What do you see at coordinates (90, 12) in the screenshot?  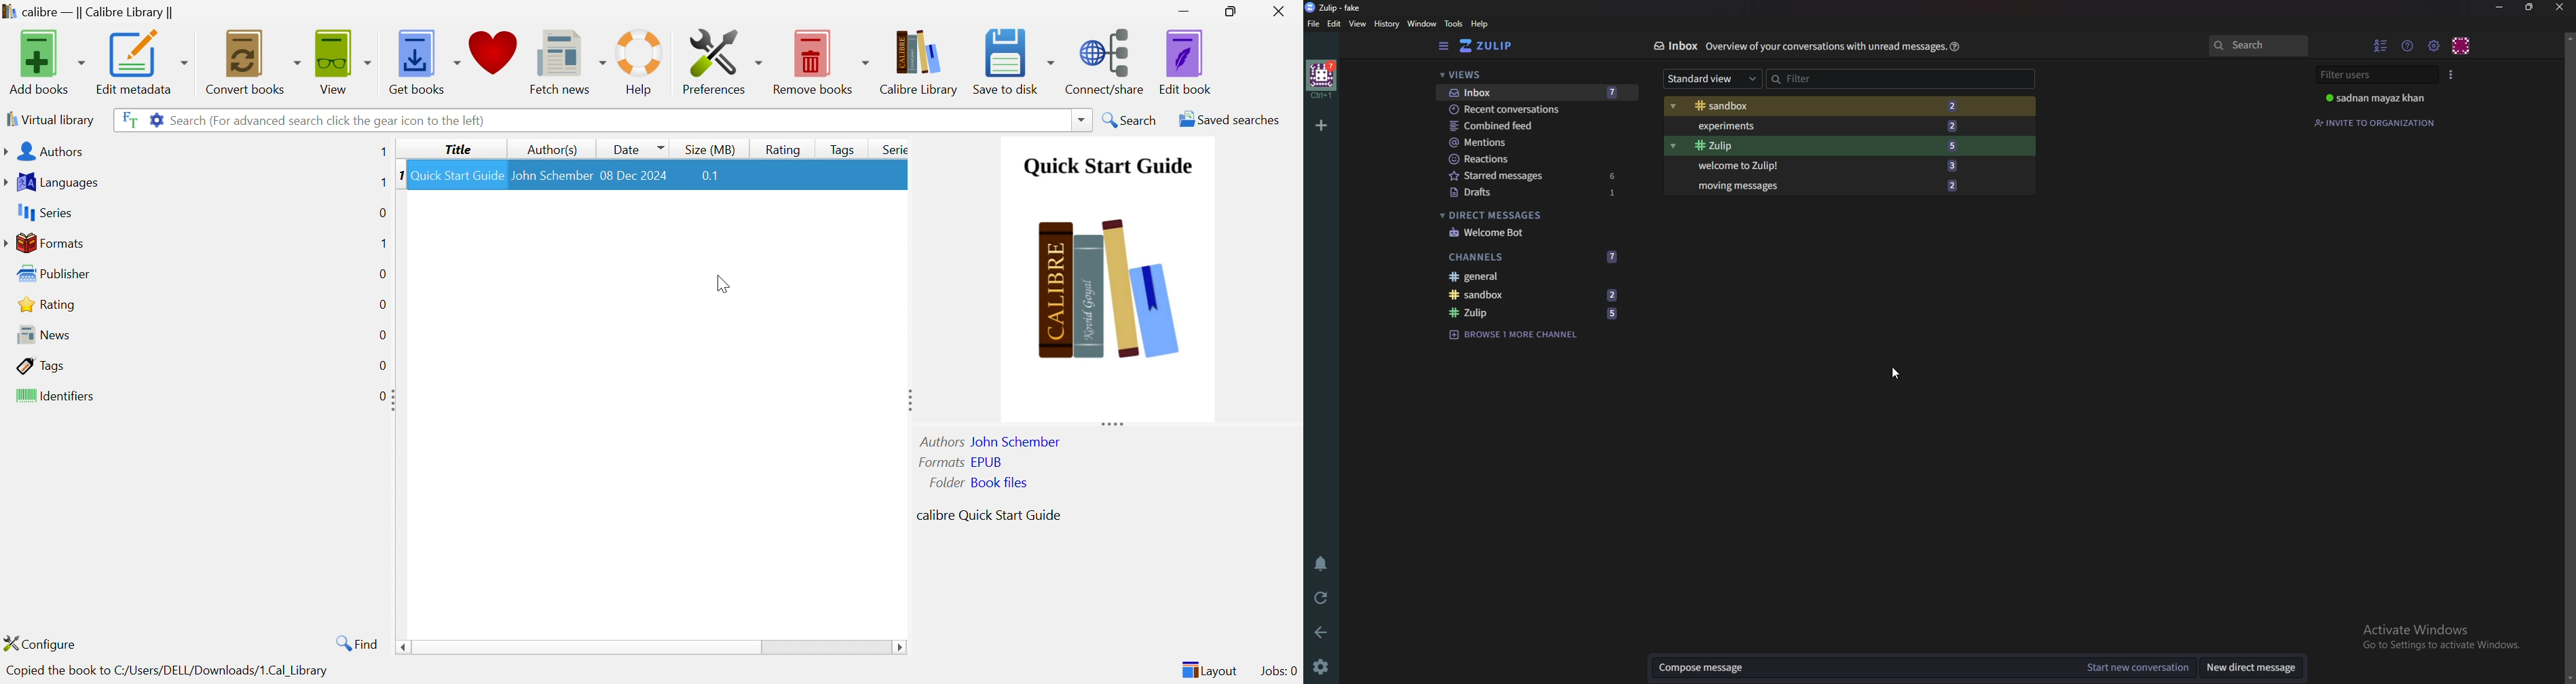 I see `calibre - || Calibre Library||` at bounding box center [90, 12].